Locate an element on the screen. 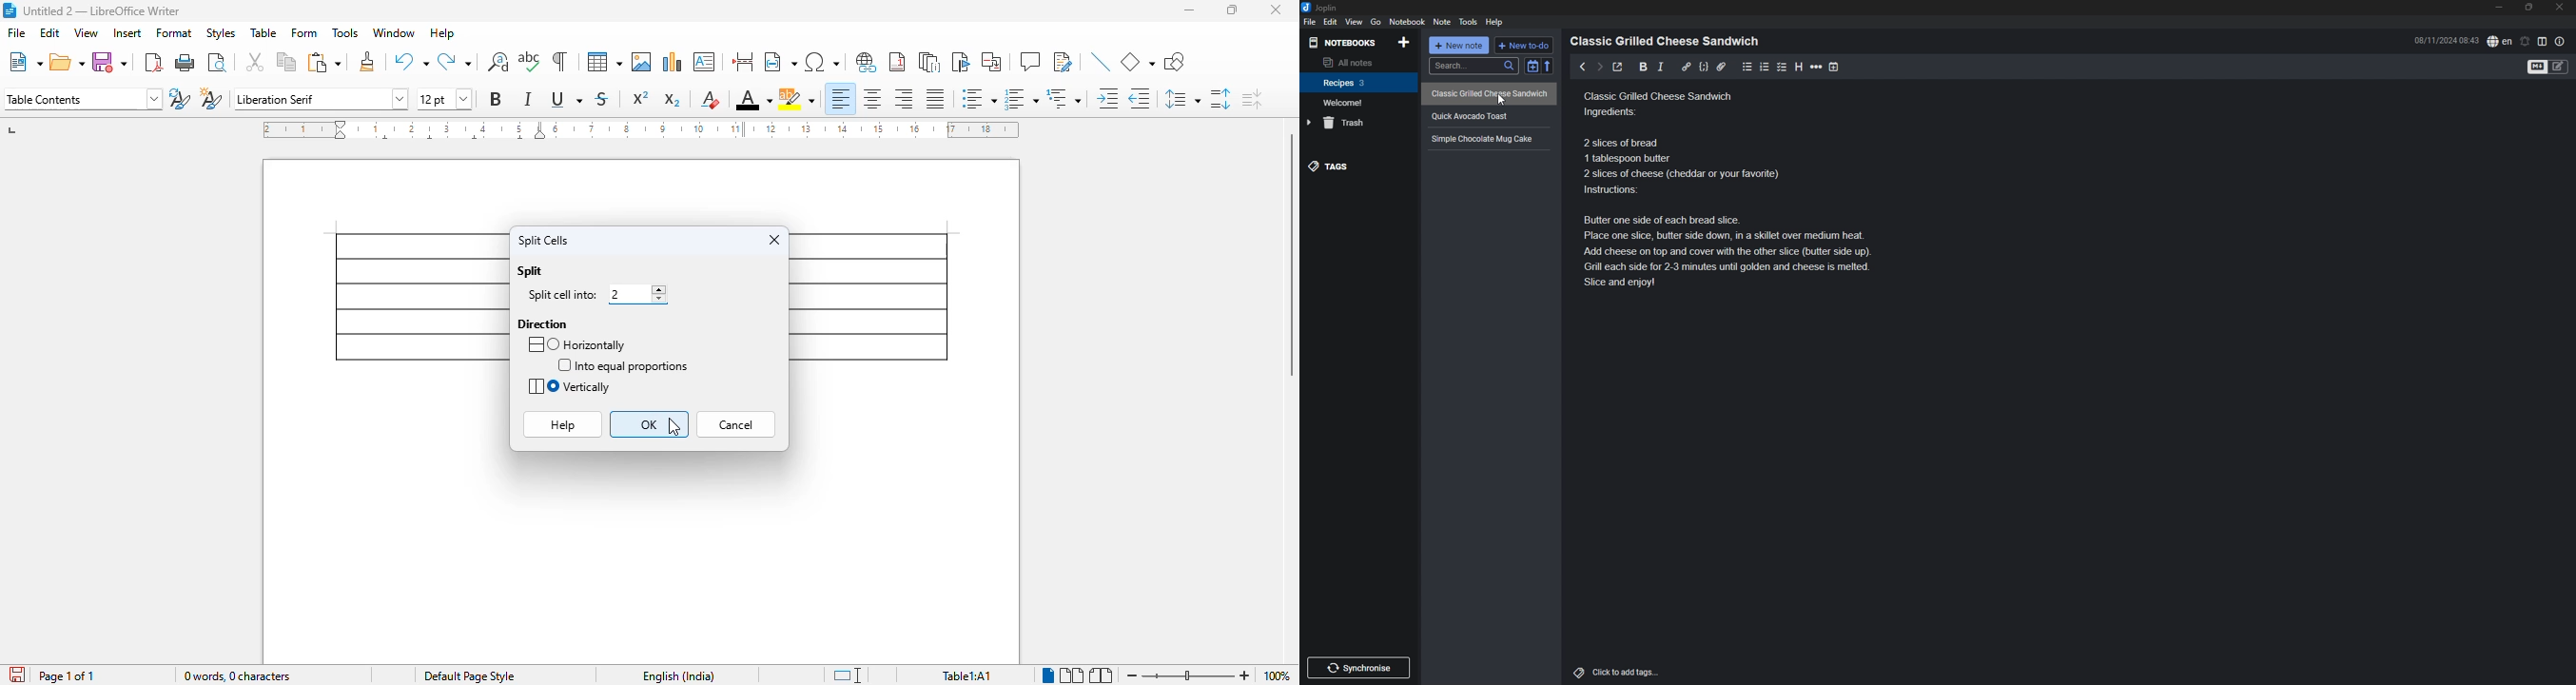 The height and width of the screenshot is (700, 2576). logo is located at coordinates (9, 10).